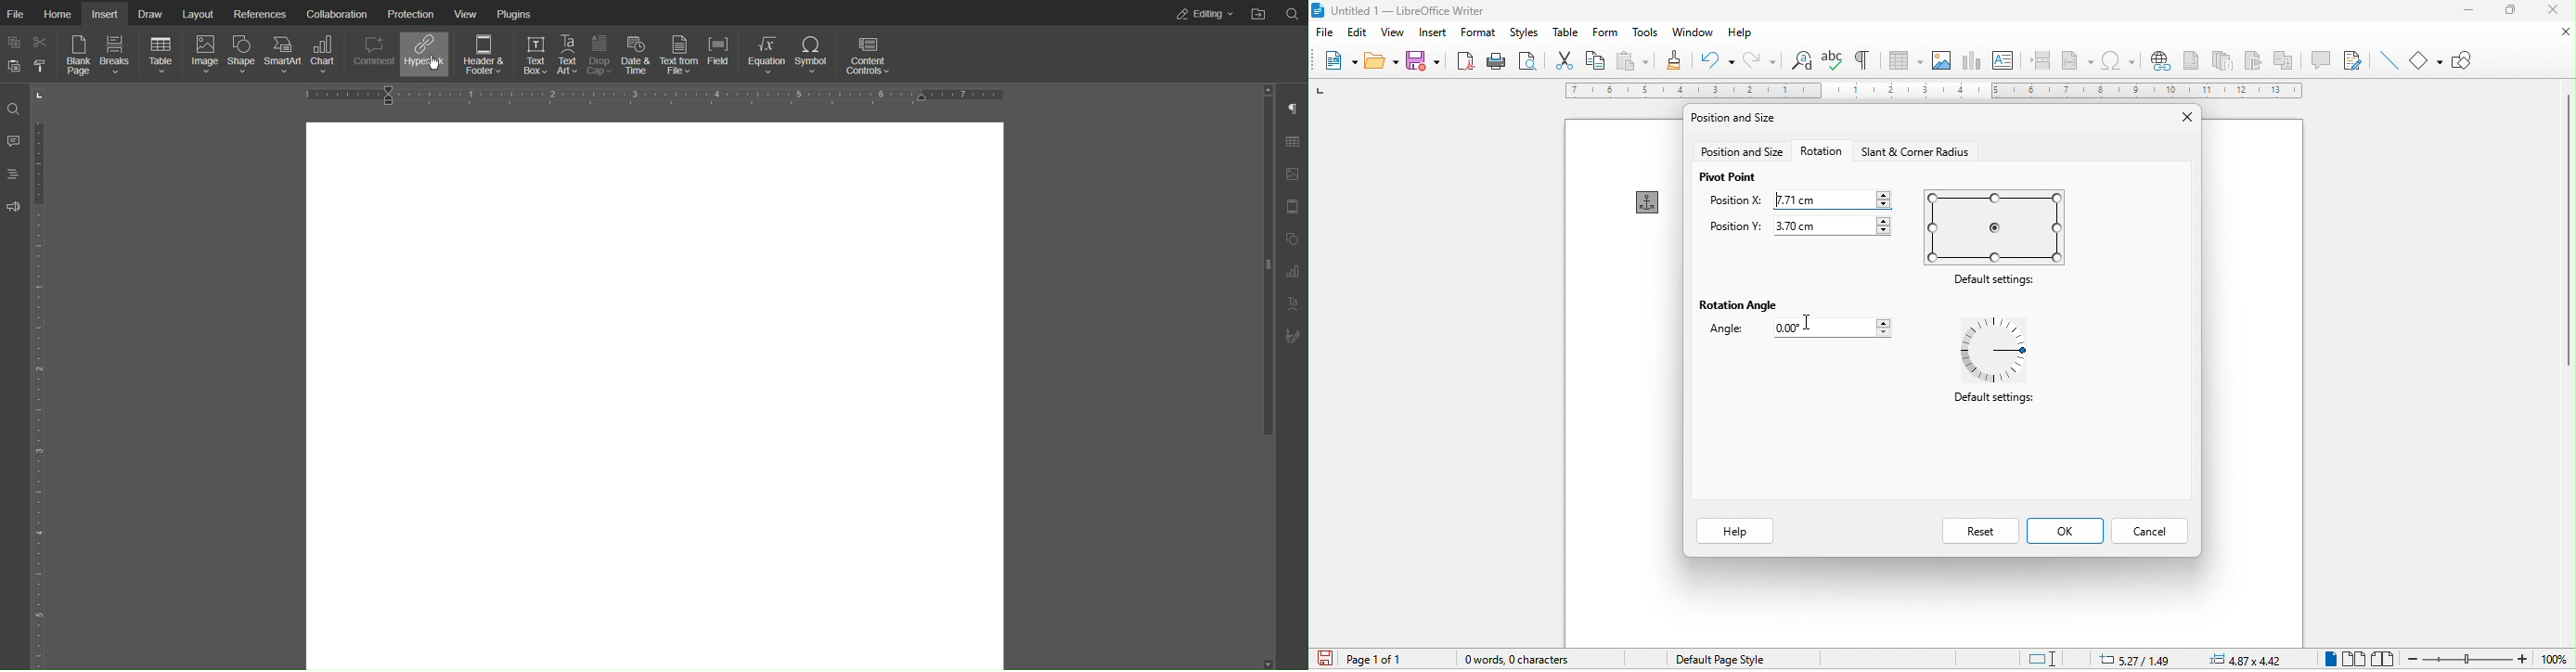  I want to click on Headings, so click(12, 174).